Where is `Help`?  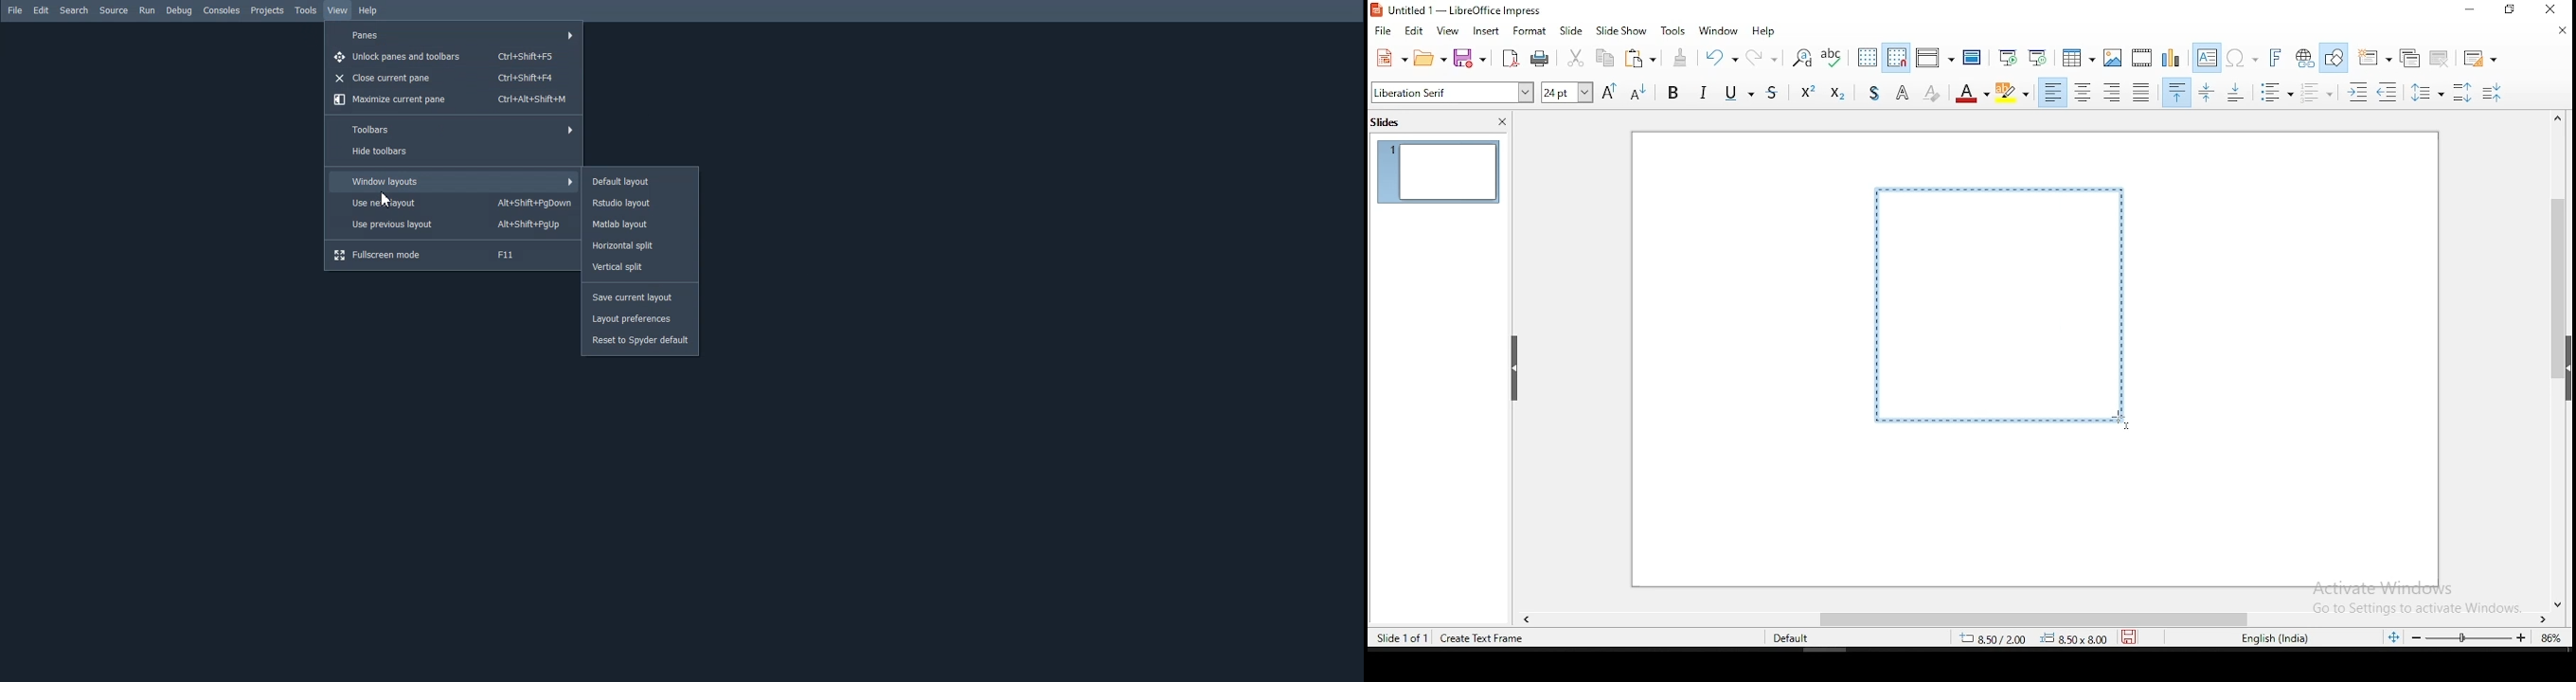
Help is located at coordinates (369, 11).